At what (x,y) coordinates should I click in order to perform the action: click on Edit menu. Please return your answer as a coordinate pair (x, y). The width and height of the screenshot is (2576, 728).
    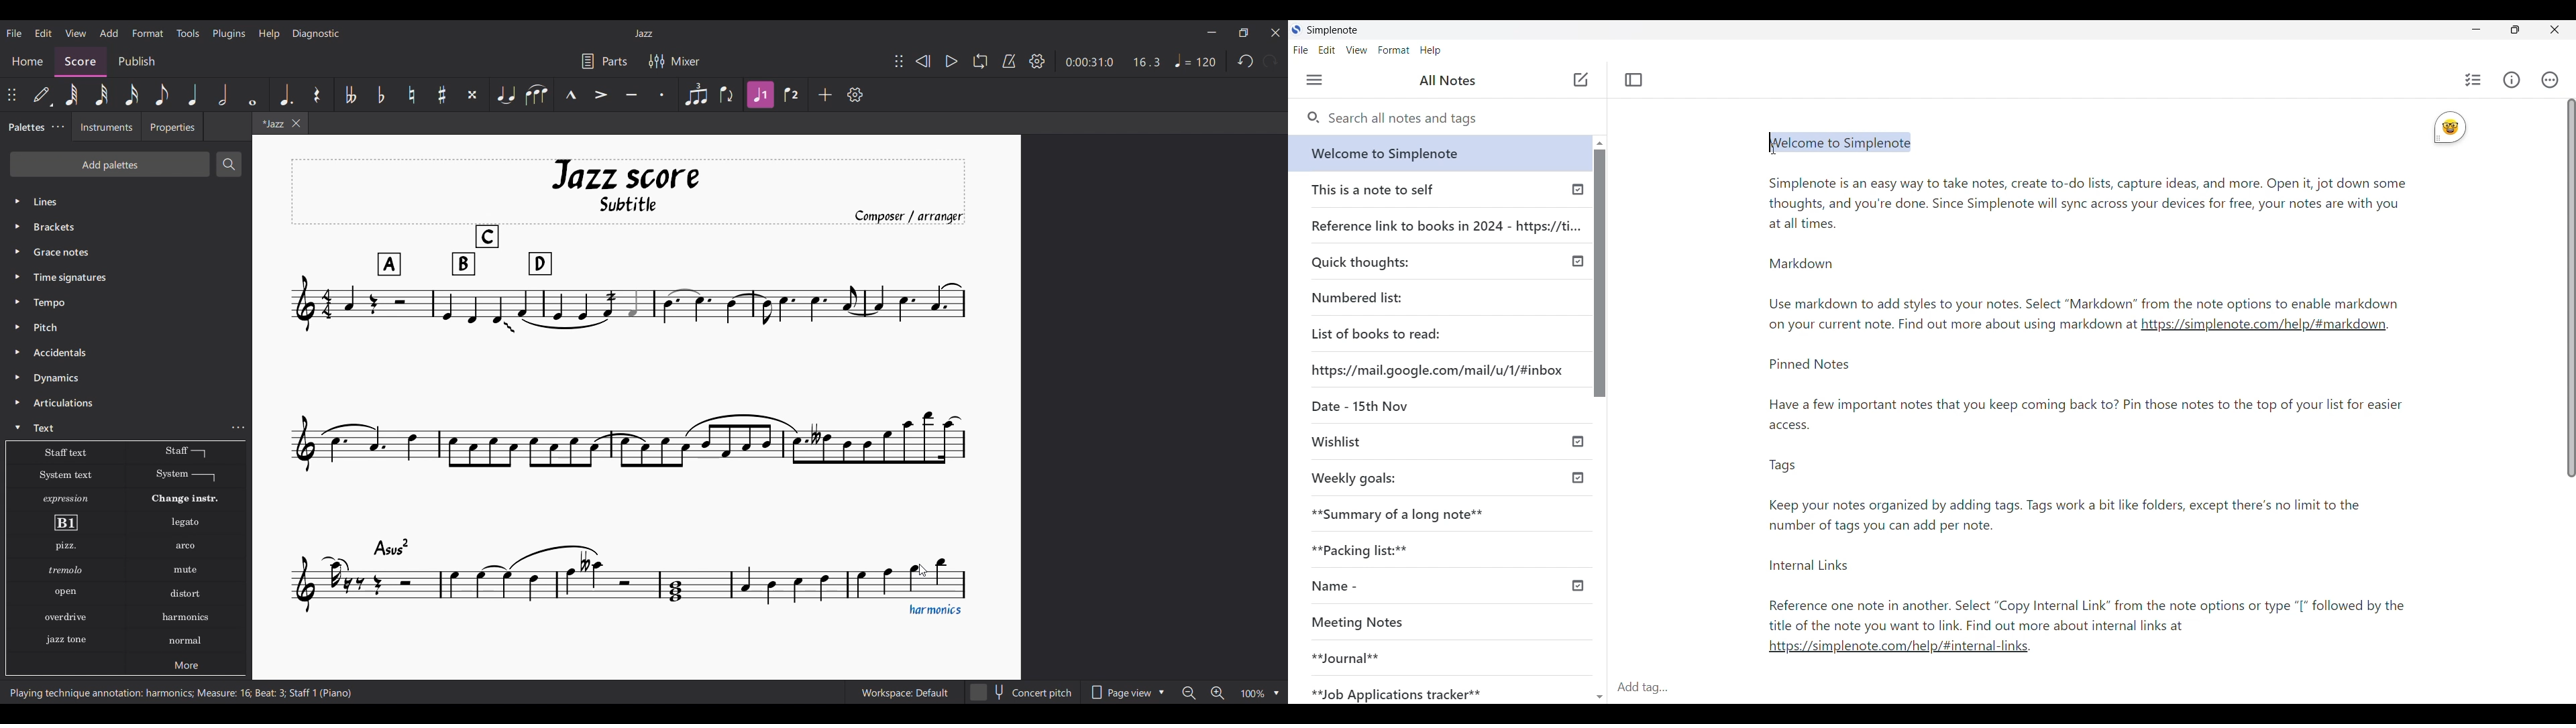
    Looking at the image, I should click on (1327, 50).